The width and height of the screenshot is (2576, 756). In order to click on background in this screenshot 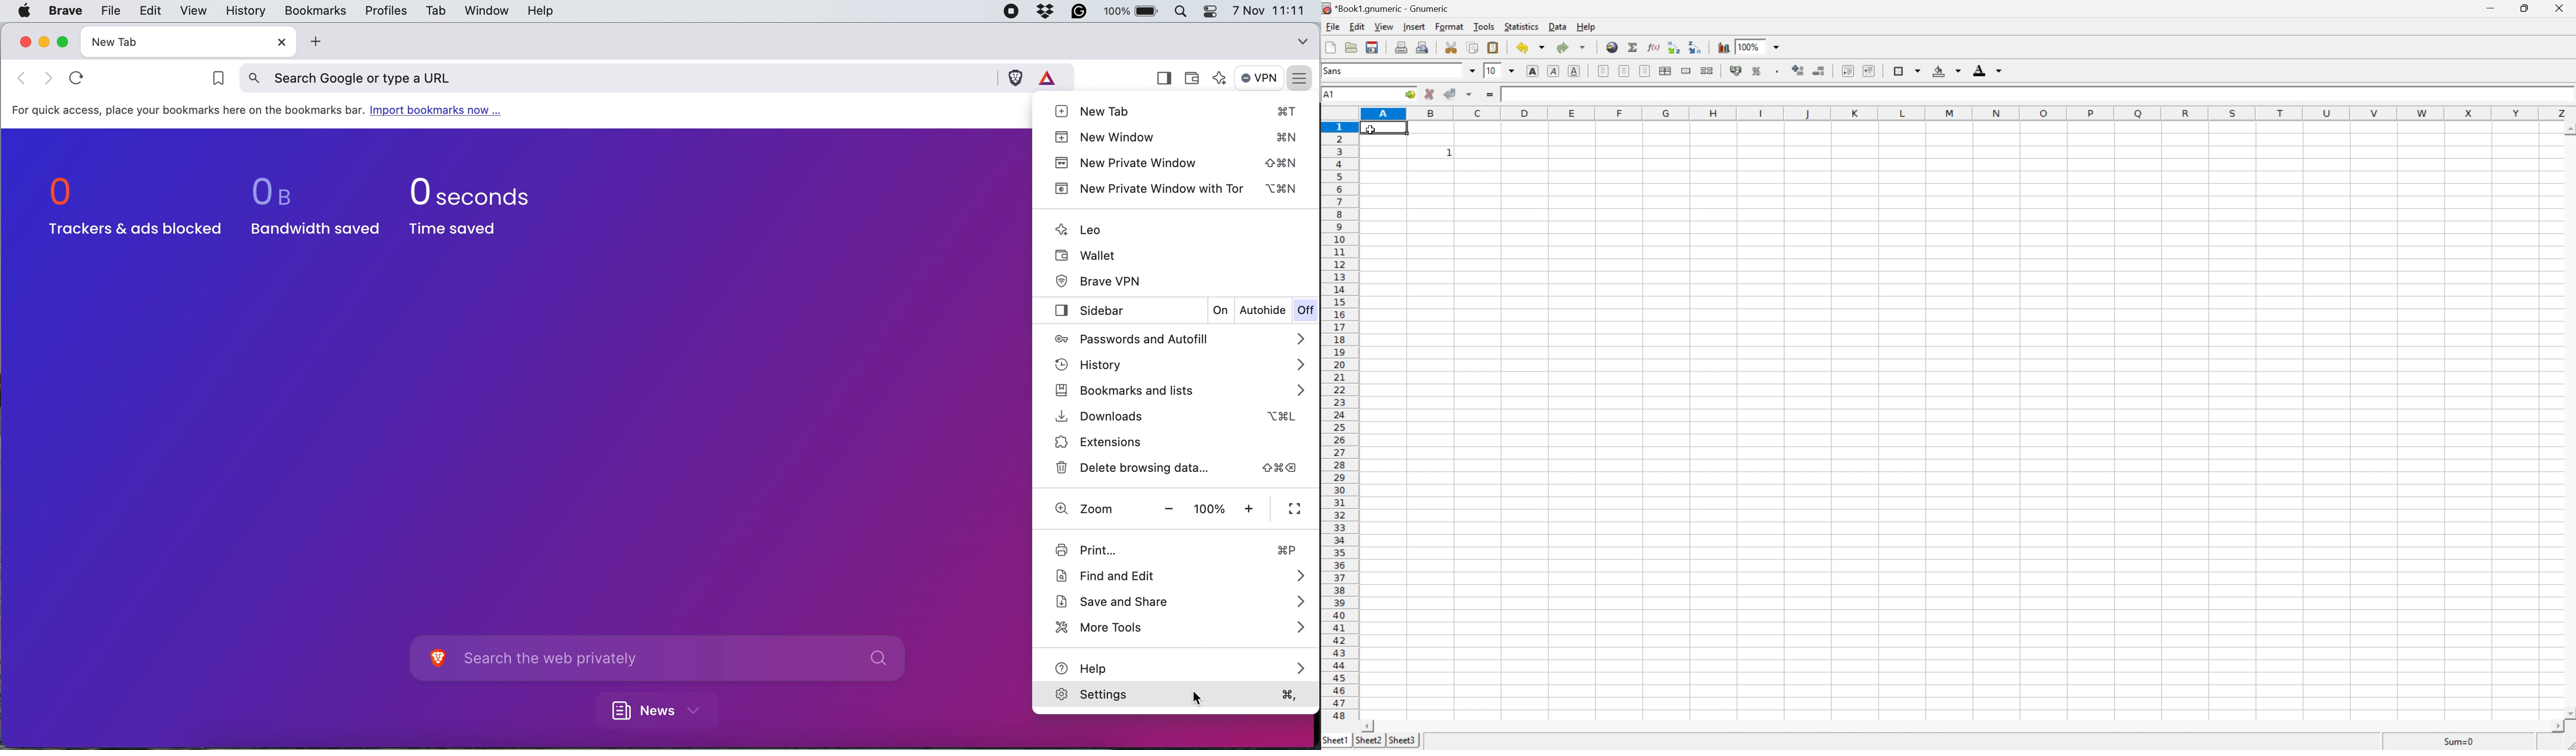, I will do `click(1948, 70)`.